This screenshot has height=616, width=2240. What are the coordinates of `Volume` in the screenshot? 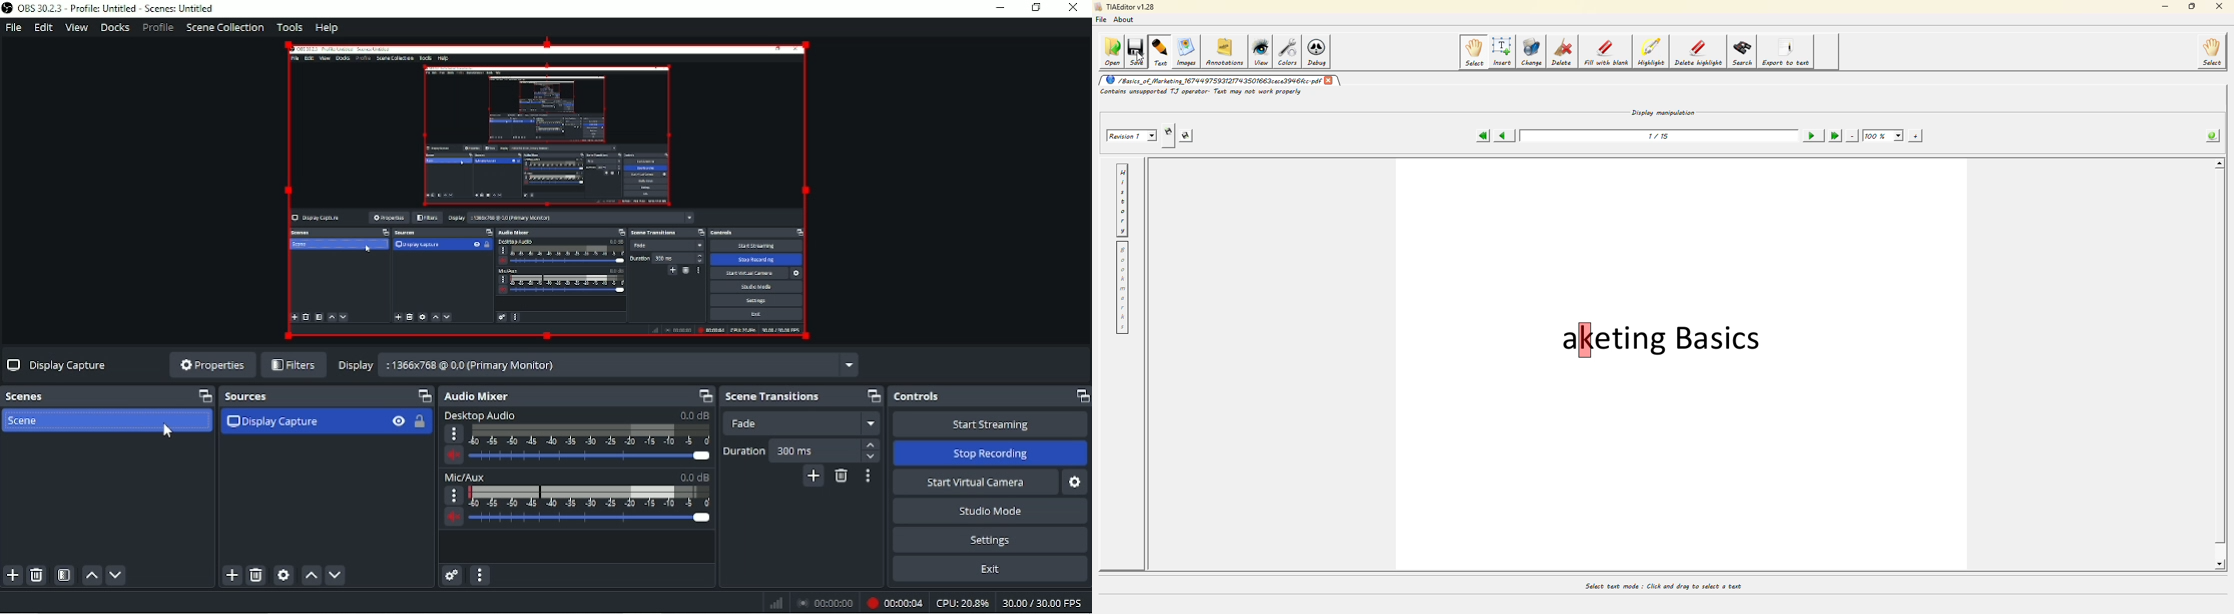 It's located at (455, 456).